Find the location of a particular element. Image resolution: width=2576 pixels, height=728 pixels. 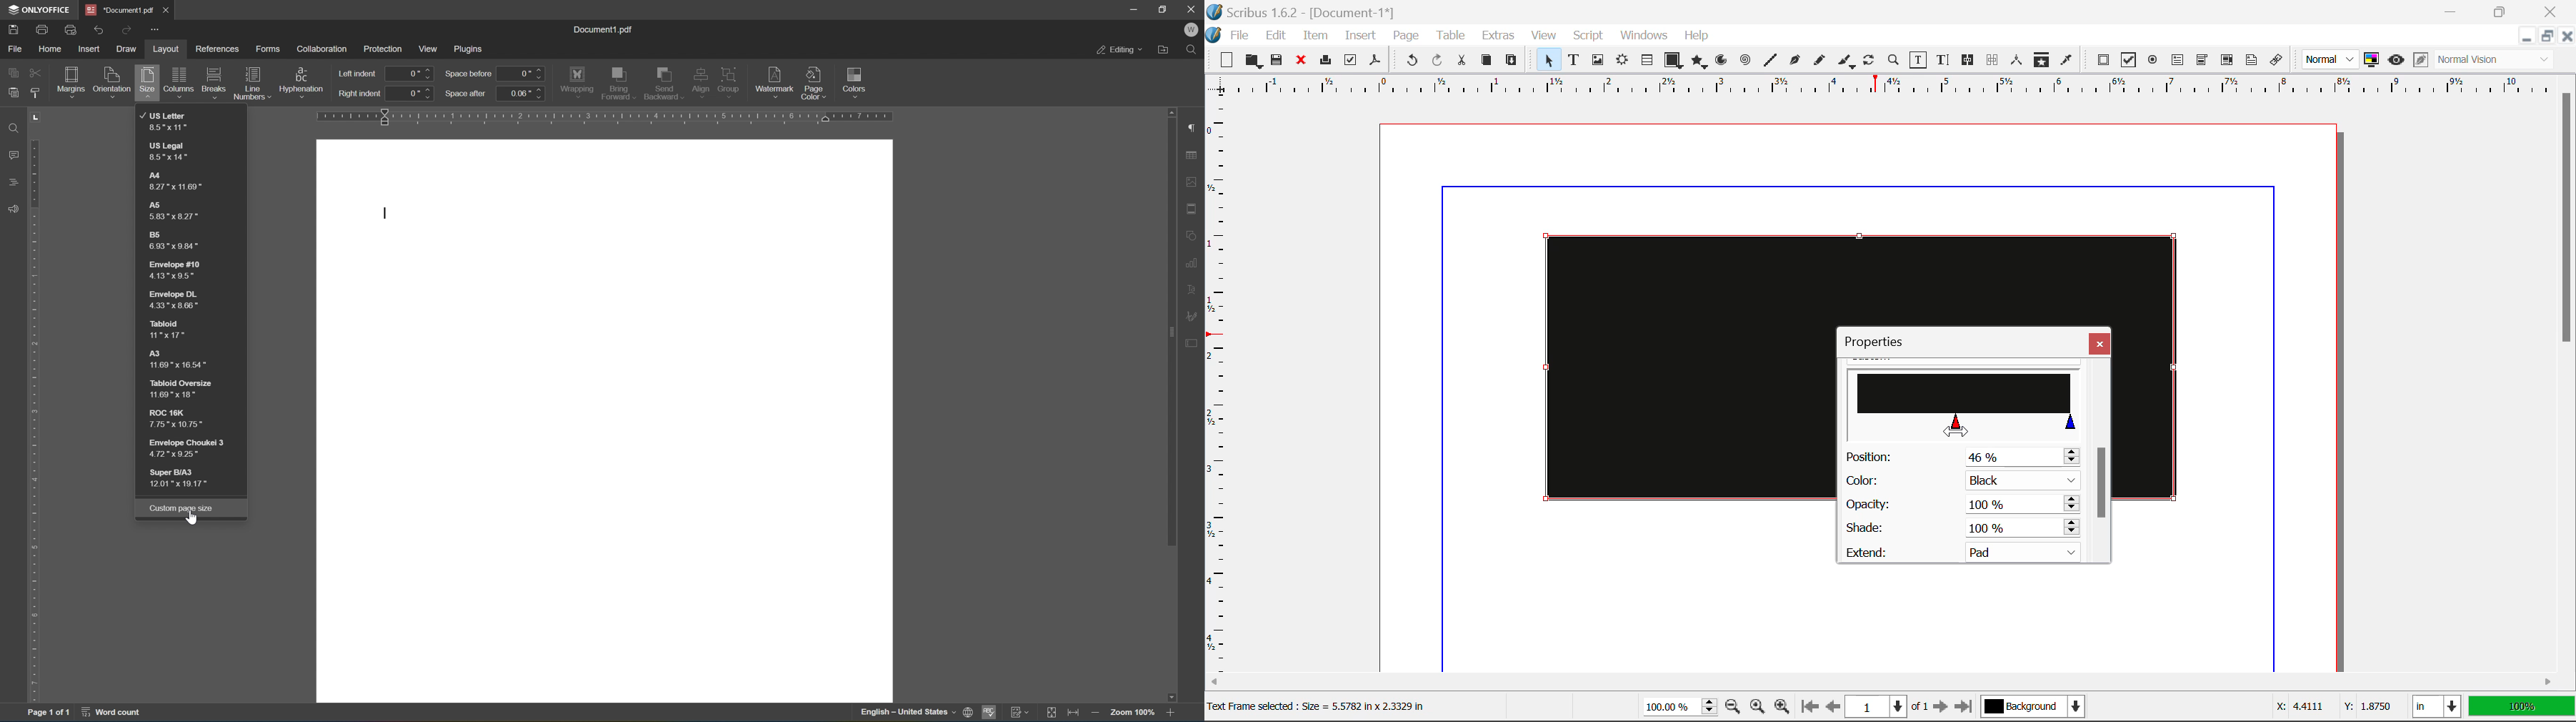

Delink Frames is located at coordinates (1993, 60).